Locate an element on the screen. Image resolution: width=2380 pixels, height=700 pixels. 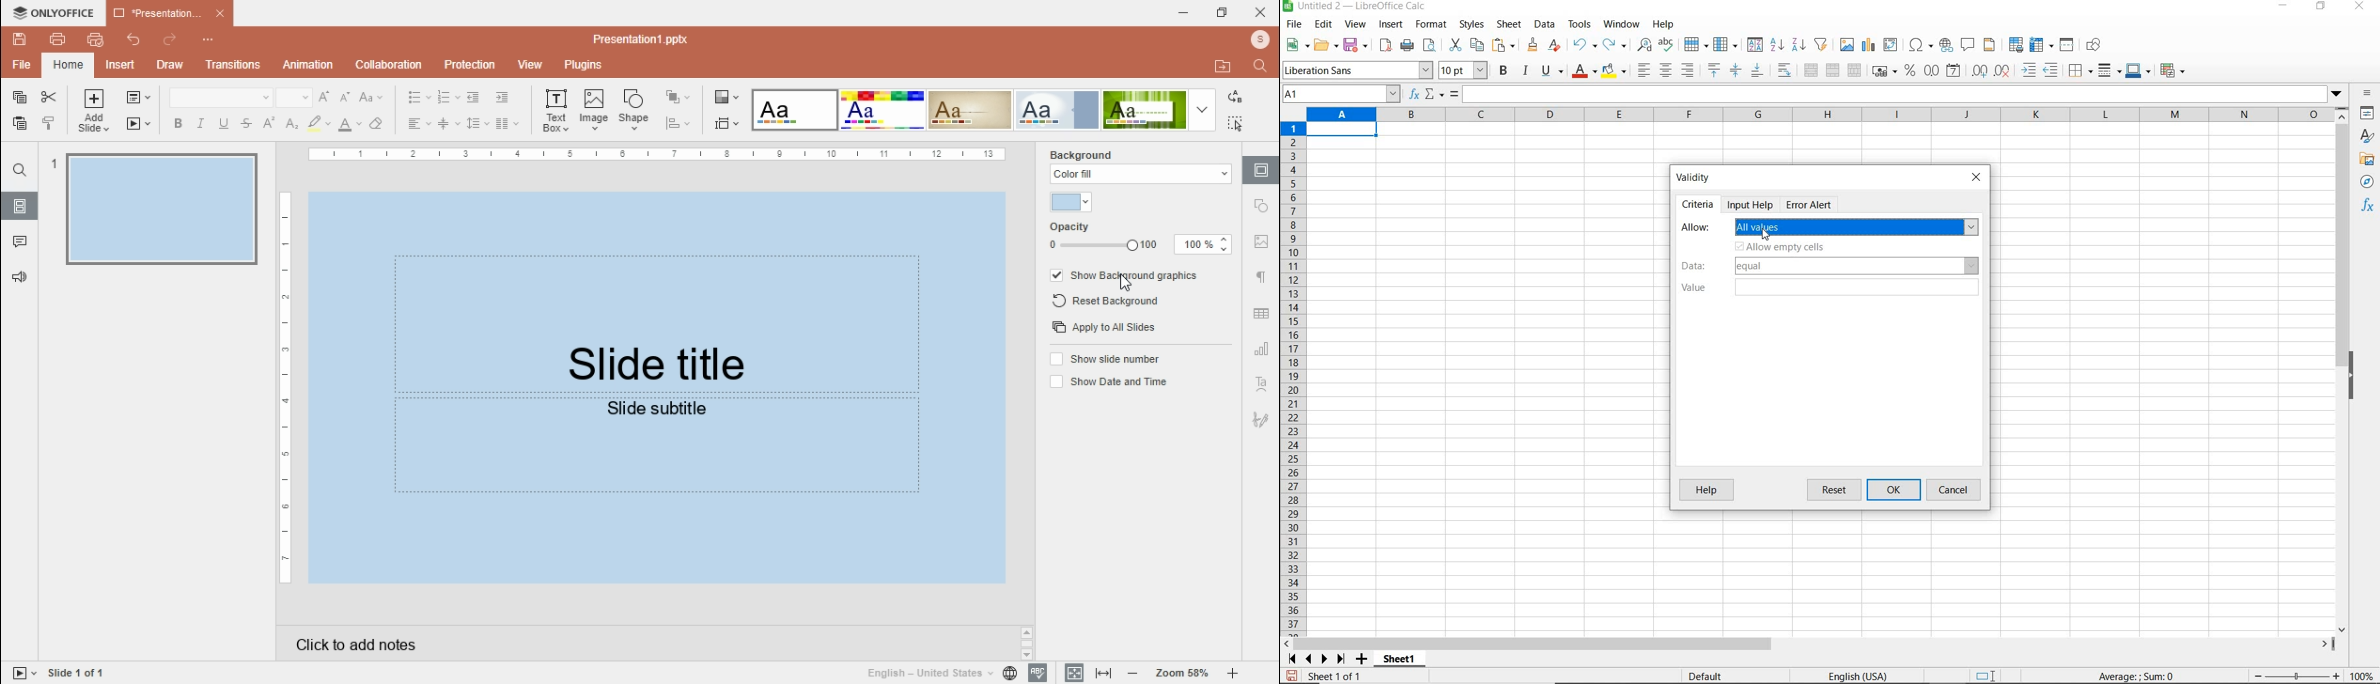
Slide color changed is located at coordinates (659, 390).